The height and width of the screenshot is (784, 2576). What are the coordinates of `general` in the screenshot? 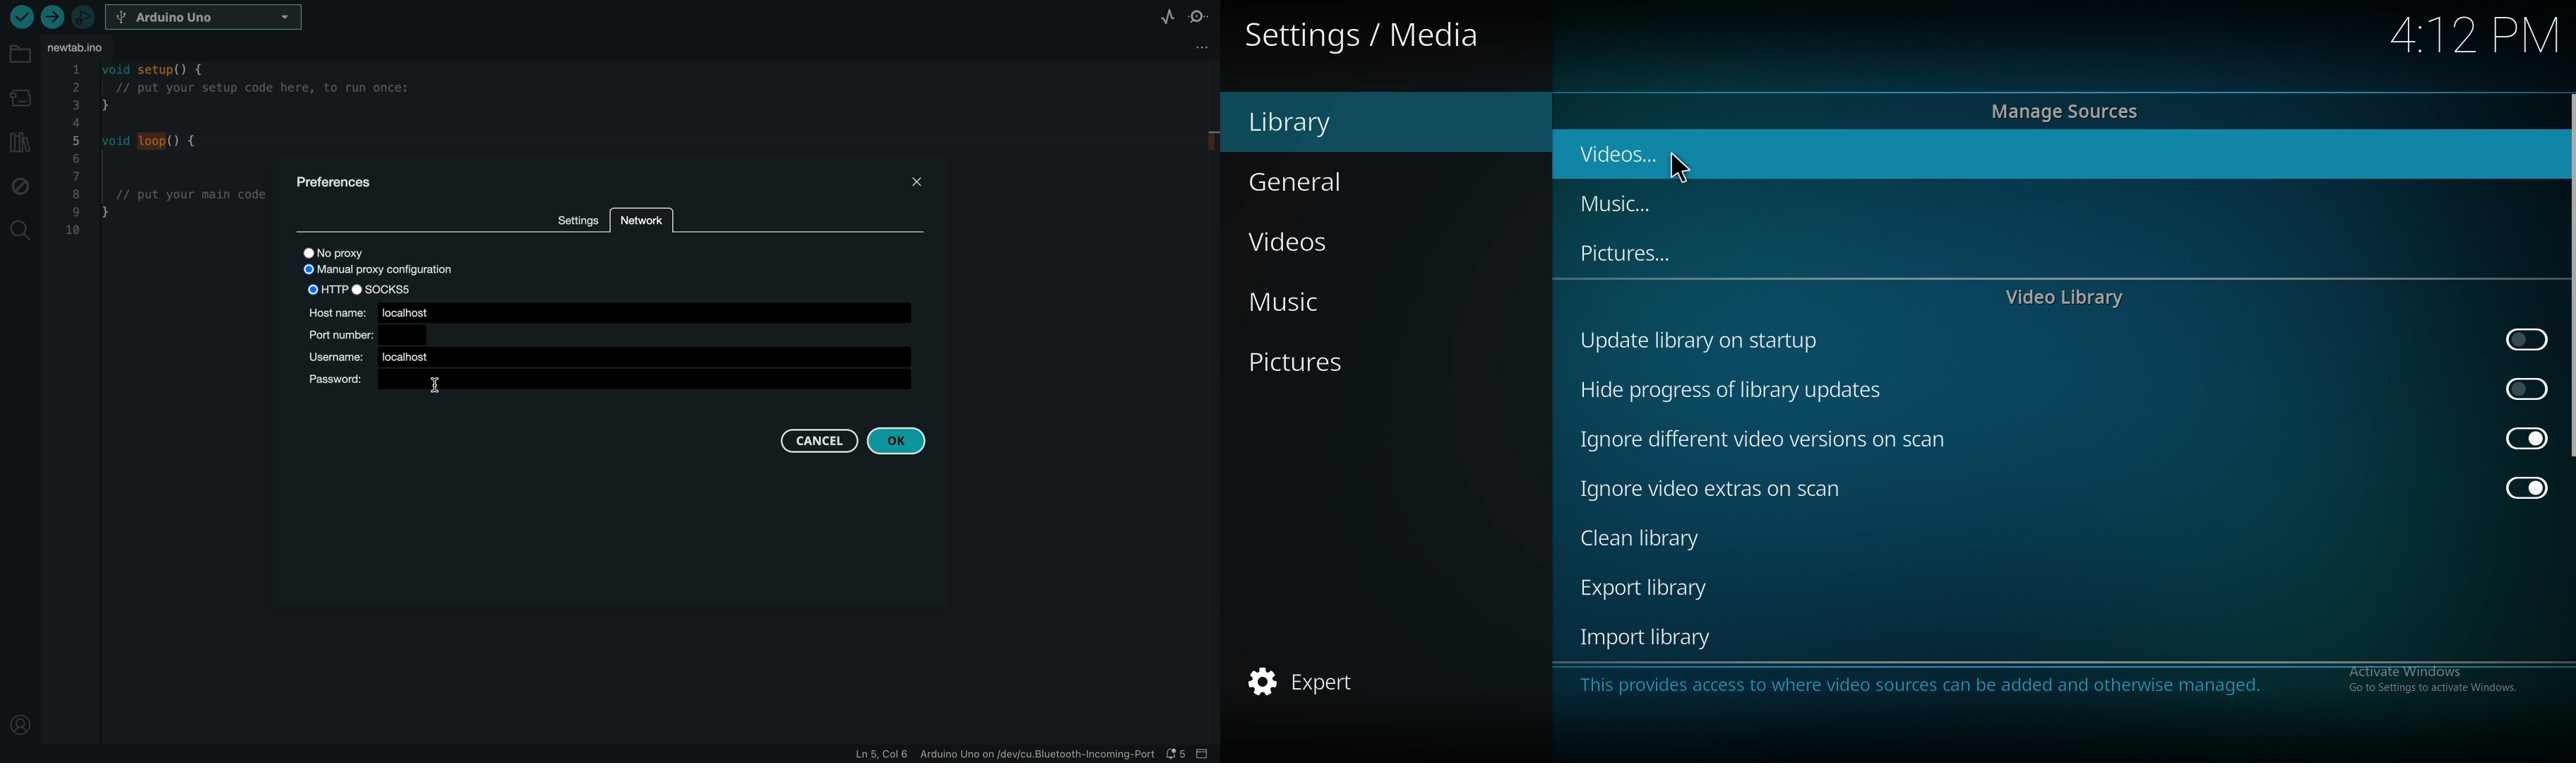 It's located at (1318, 182).